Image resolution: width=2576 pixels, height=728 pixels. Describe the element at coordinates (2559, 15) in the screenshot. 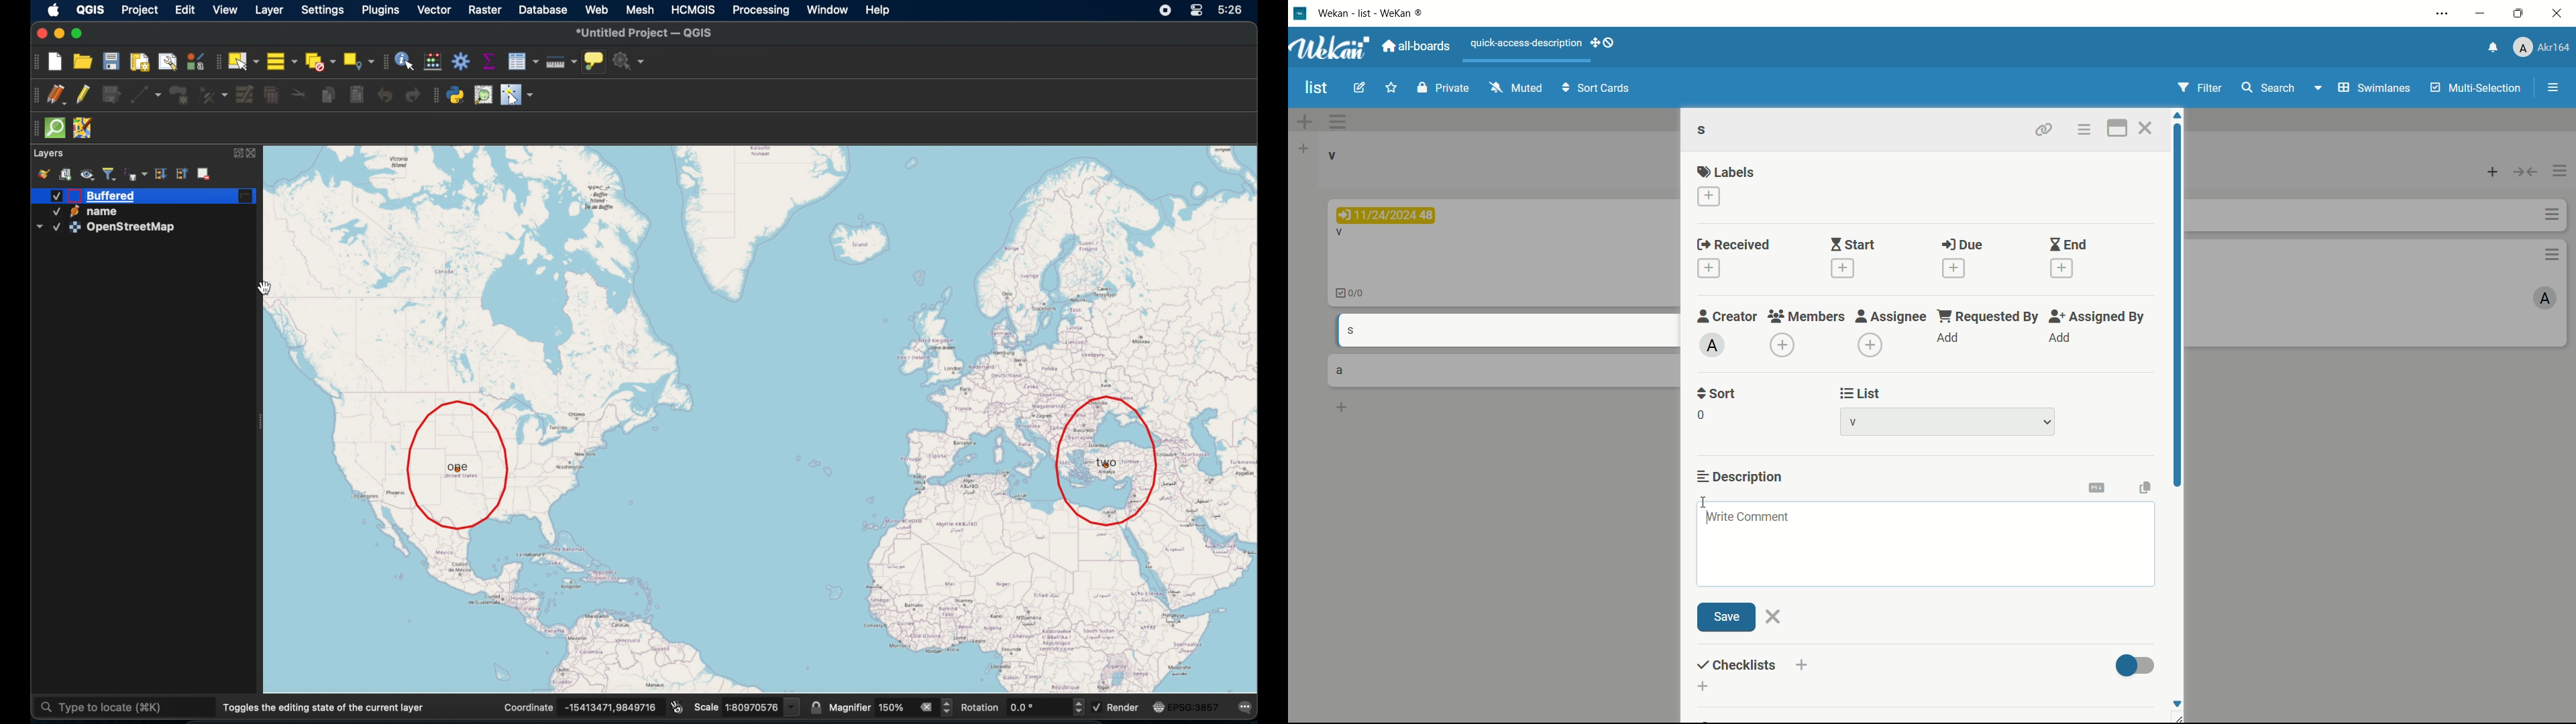

I see `close app` at that location.